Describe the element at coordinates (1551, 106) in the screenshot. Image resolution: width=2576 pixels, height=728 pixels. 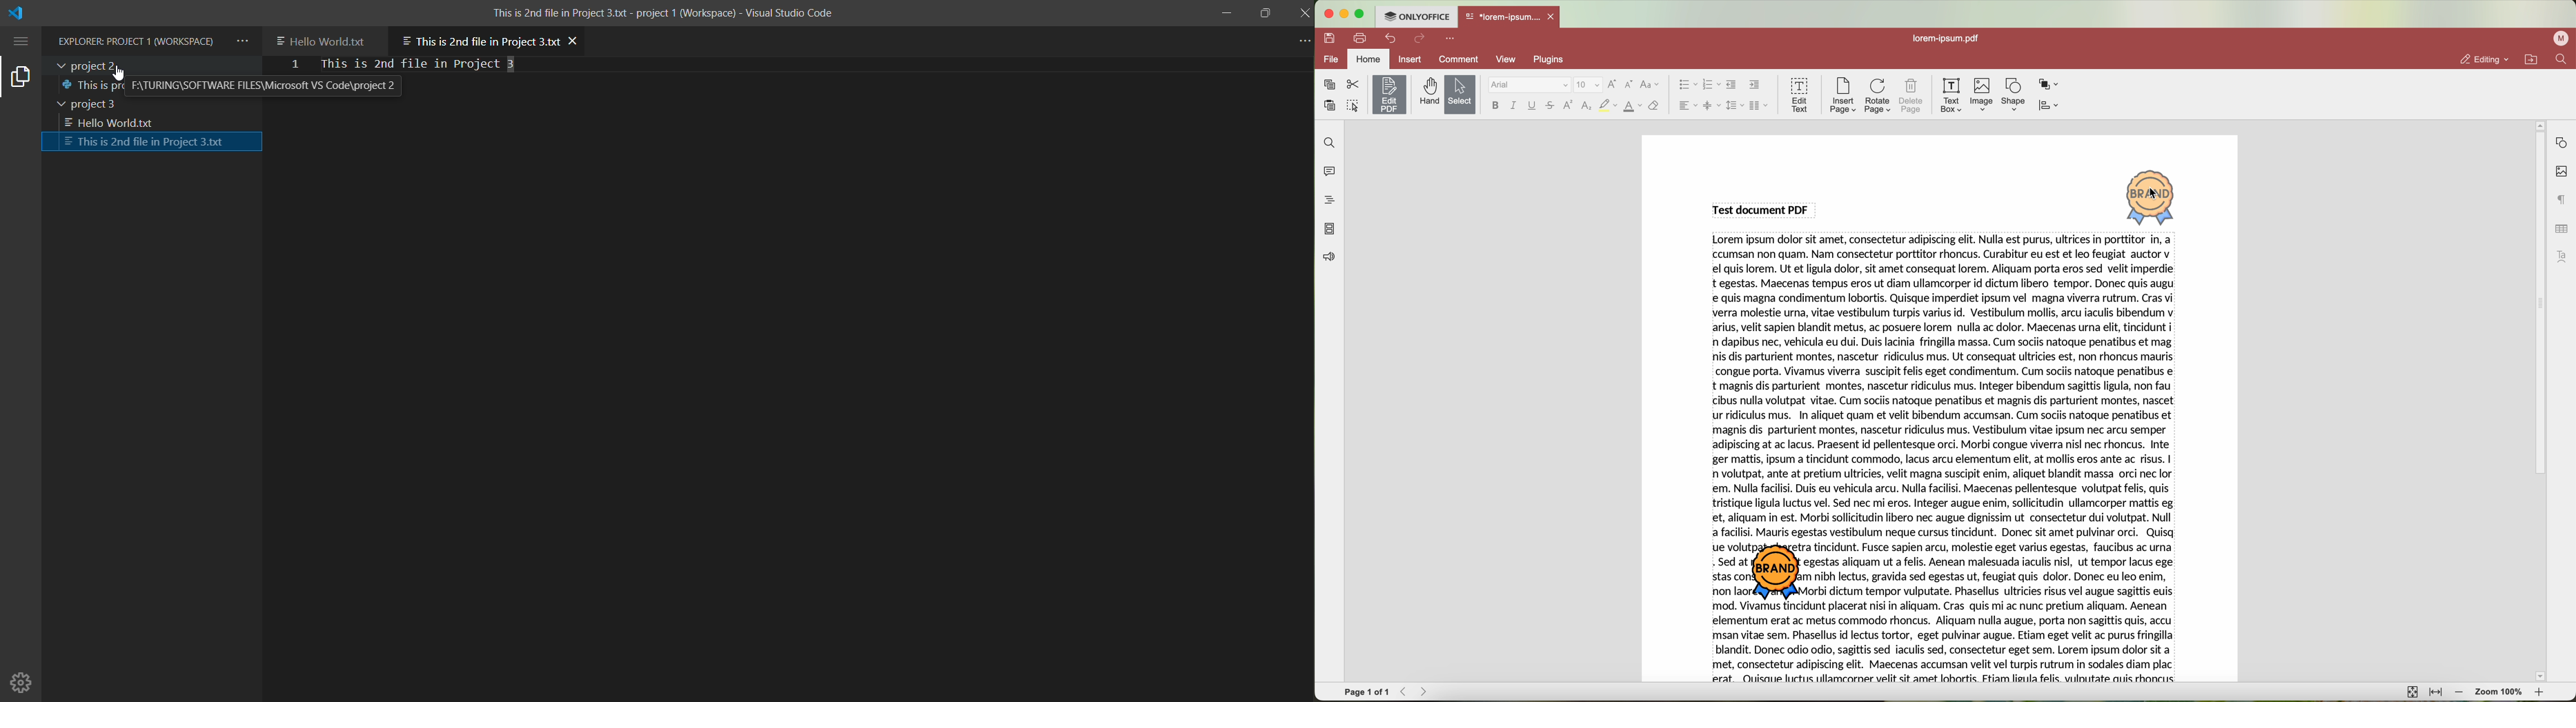
I see `strikeout` at that location.